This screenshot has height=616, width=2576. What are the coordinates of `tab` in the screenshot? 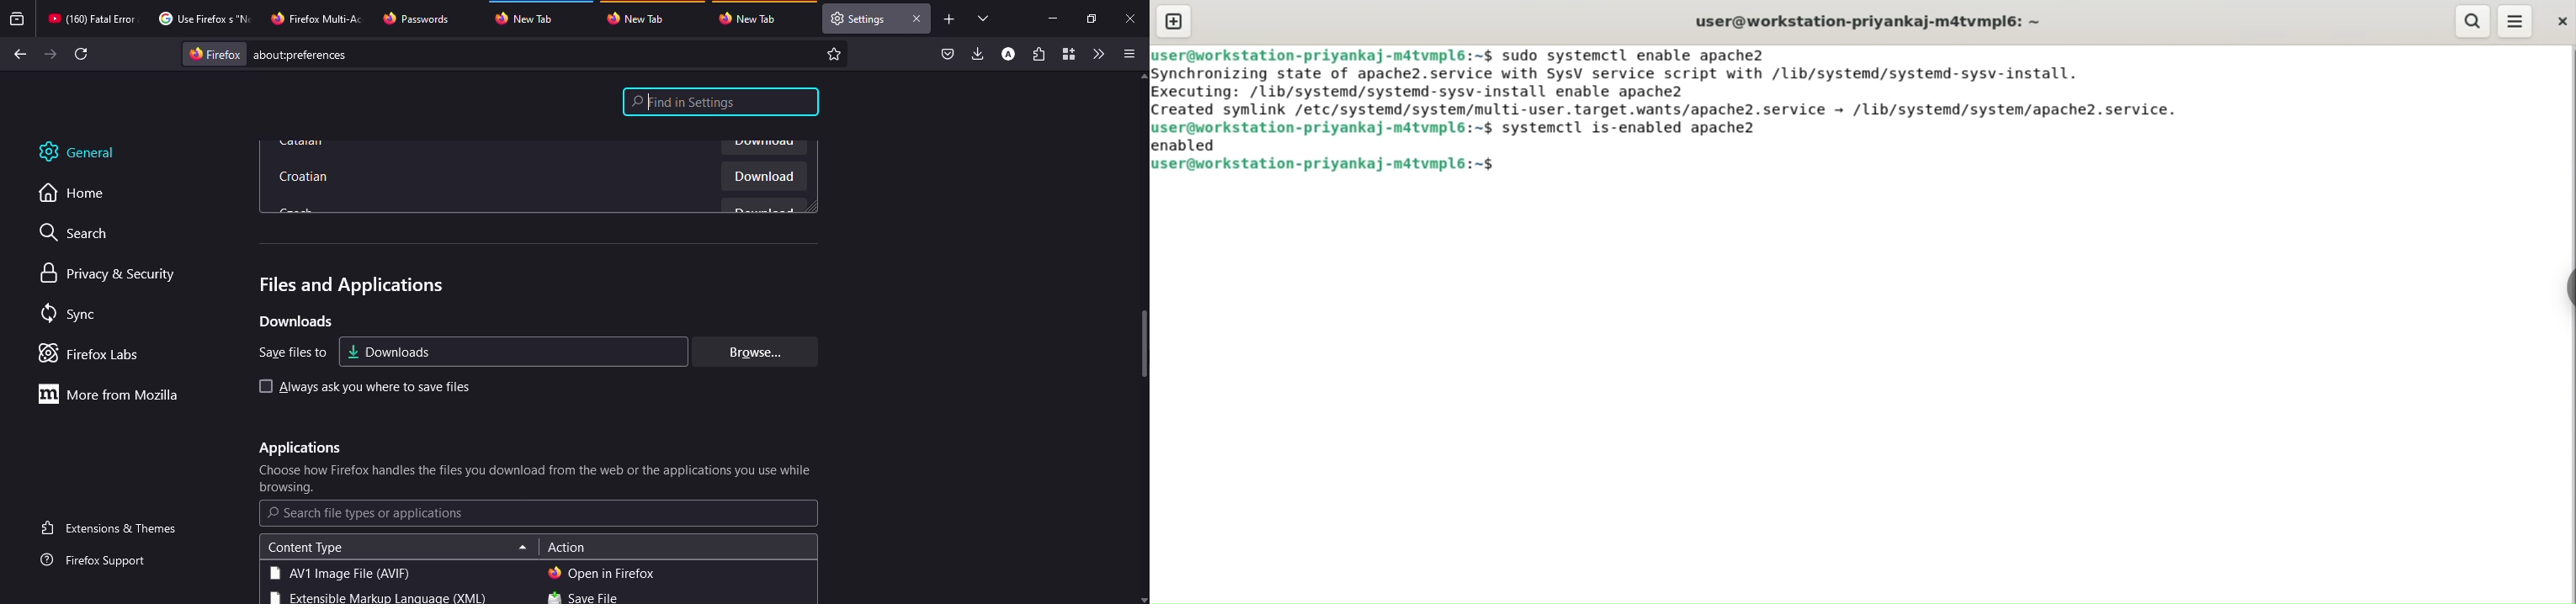 It's located at (418, 19).